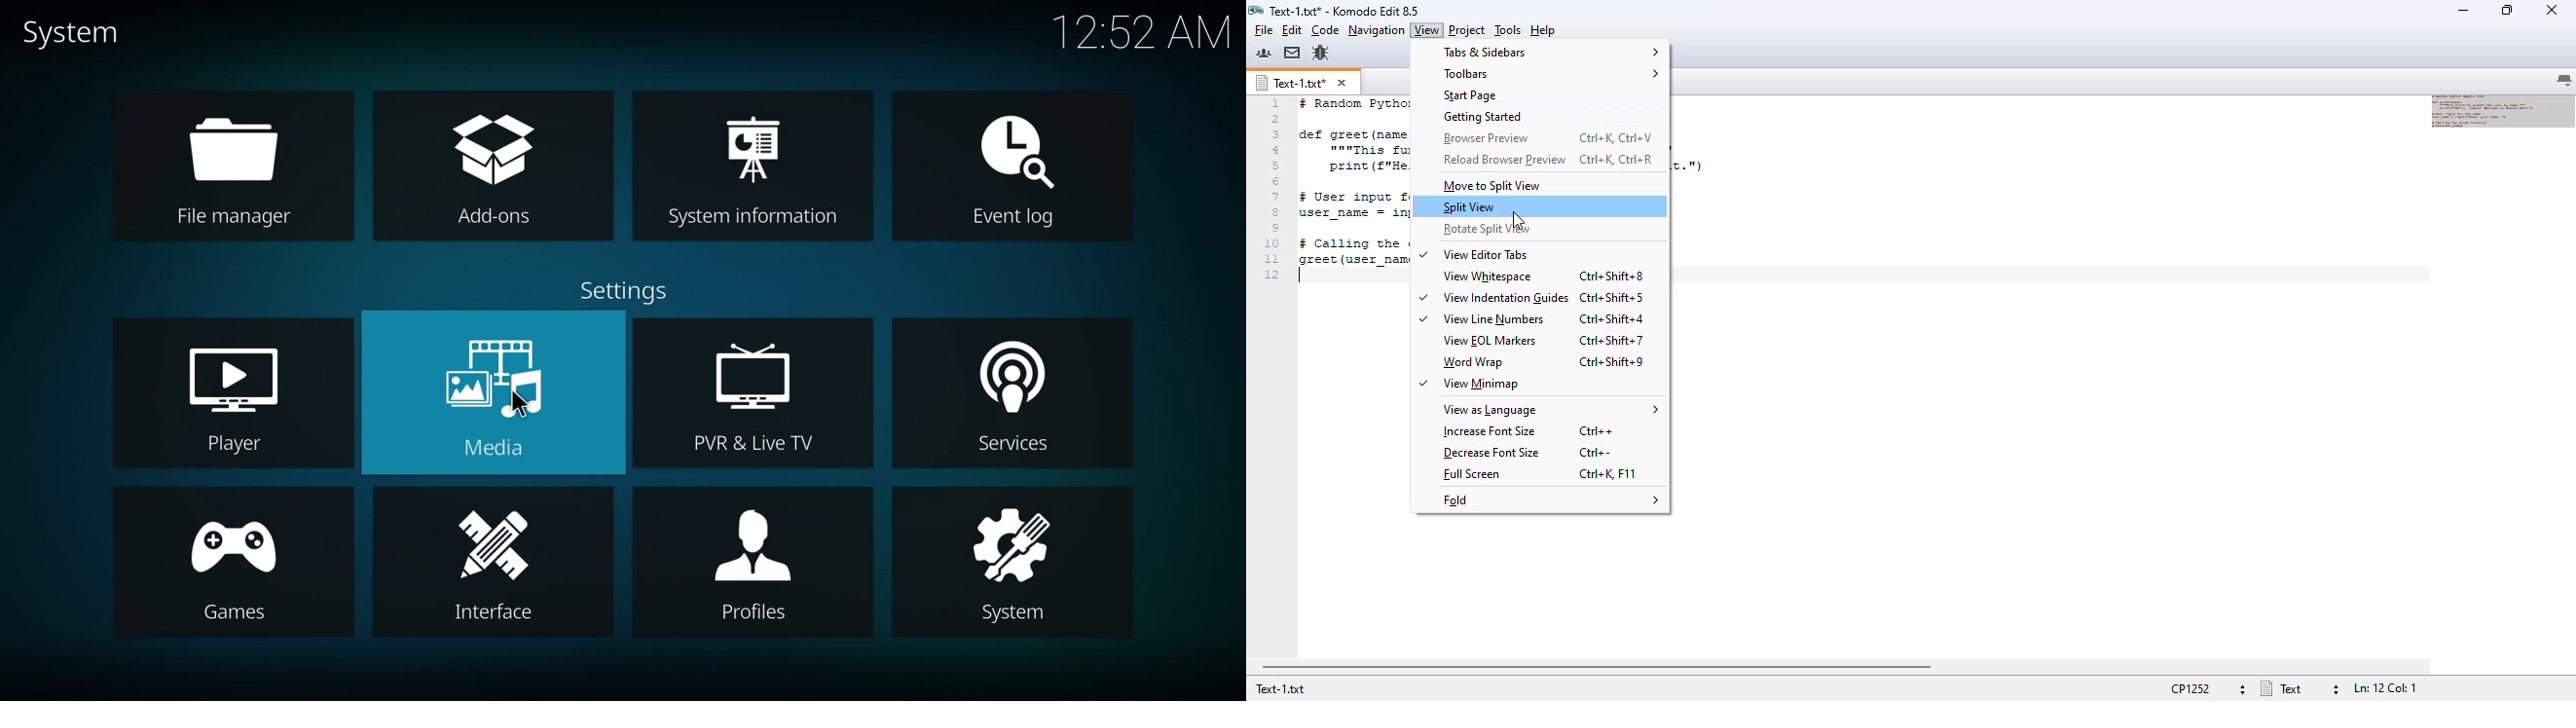 Image resolution: width=2576 pixels, height=728 pixels. Describe the element at coordinates (78, 32) in the screenshot. I see `system` at that location.